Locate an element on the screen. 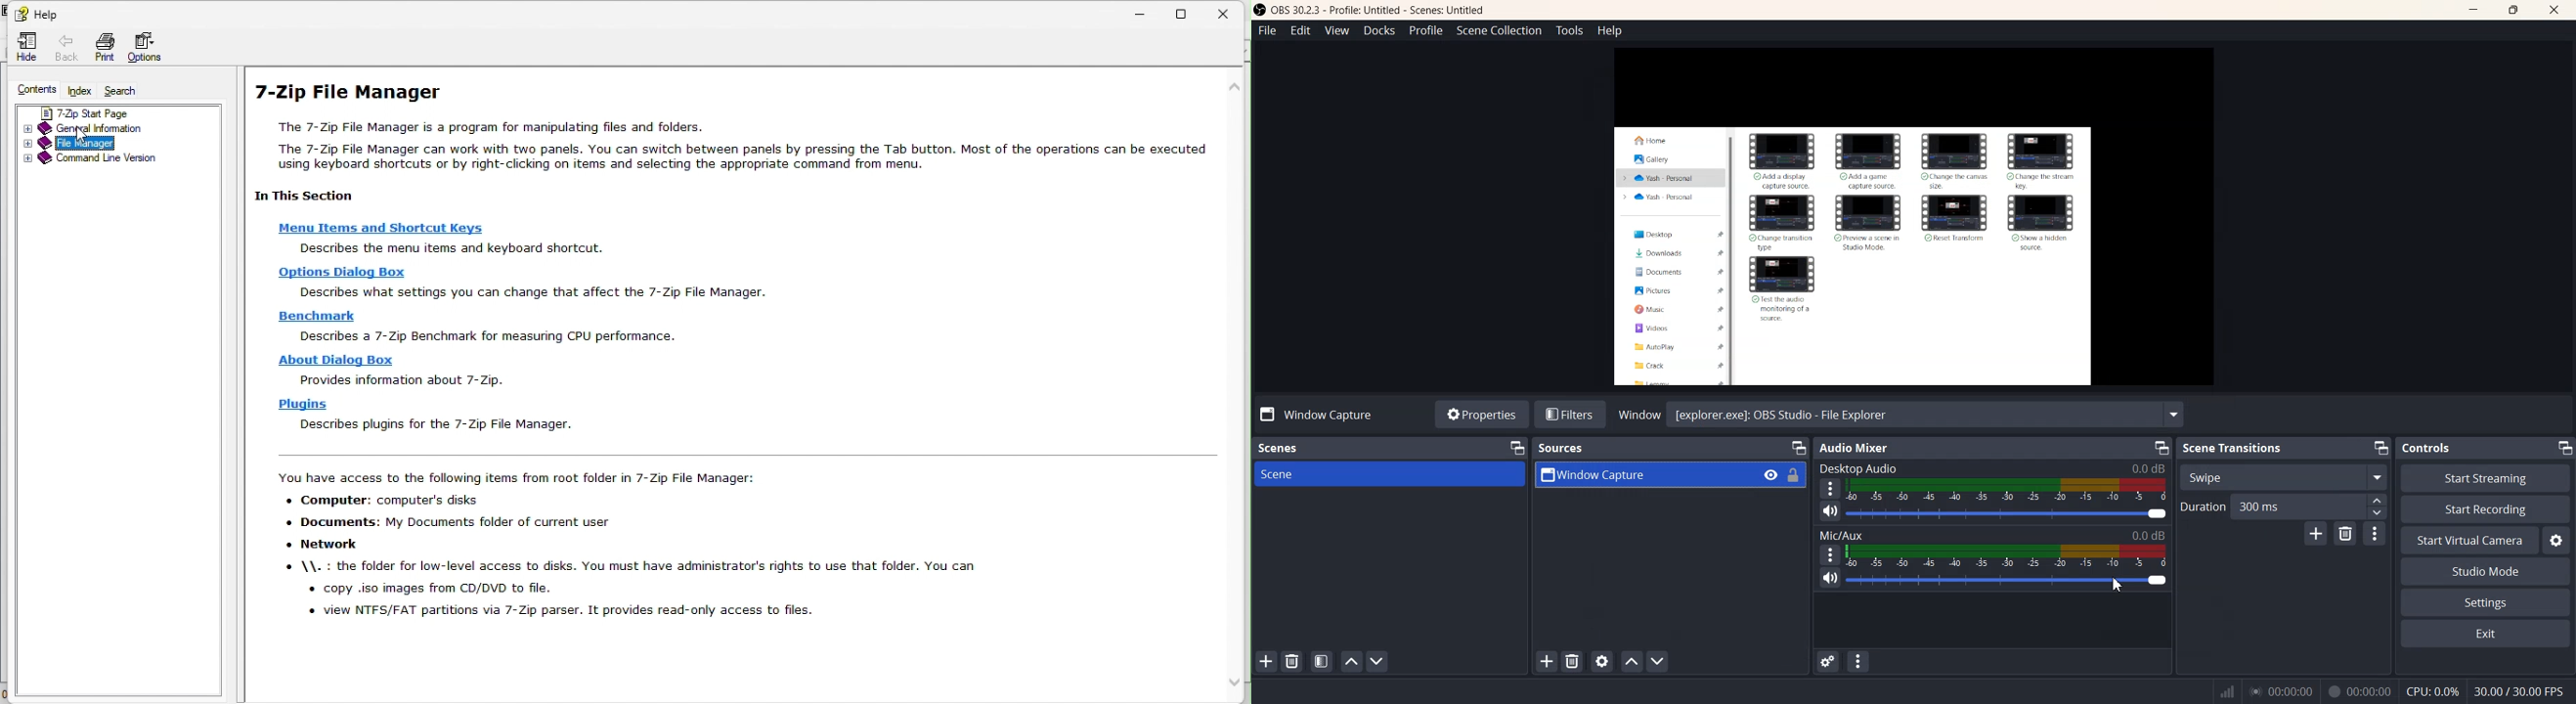 The width and height of the screenshot is (2576, 728). Describe menu items and shortcut keys is located at coordinates (457, 248).